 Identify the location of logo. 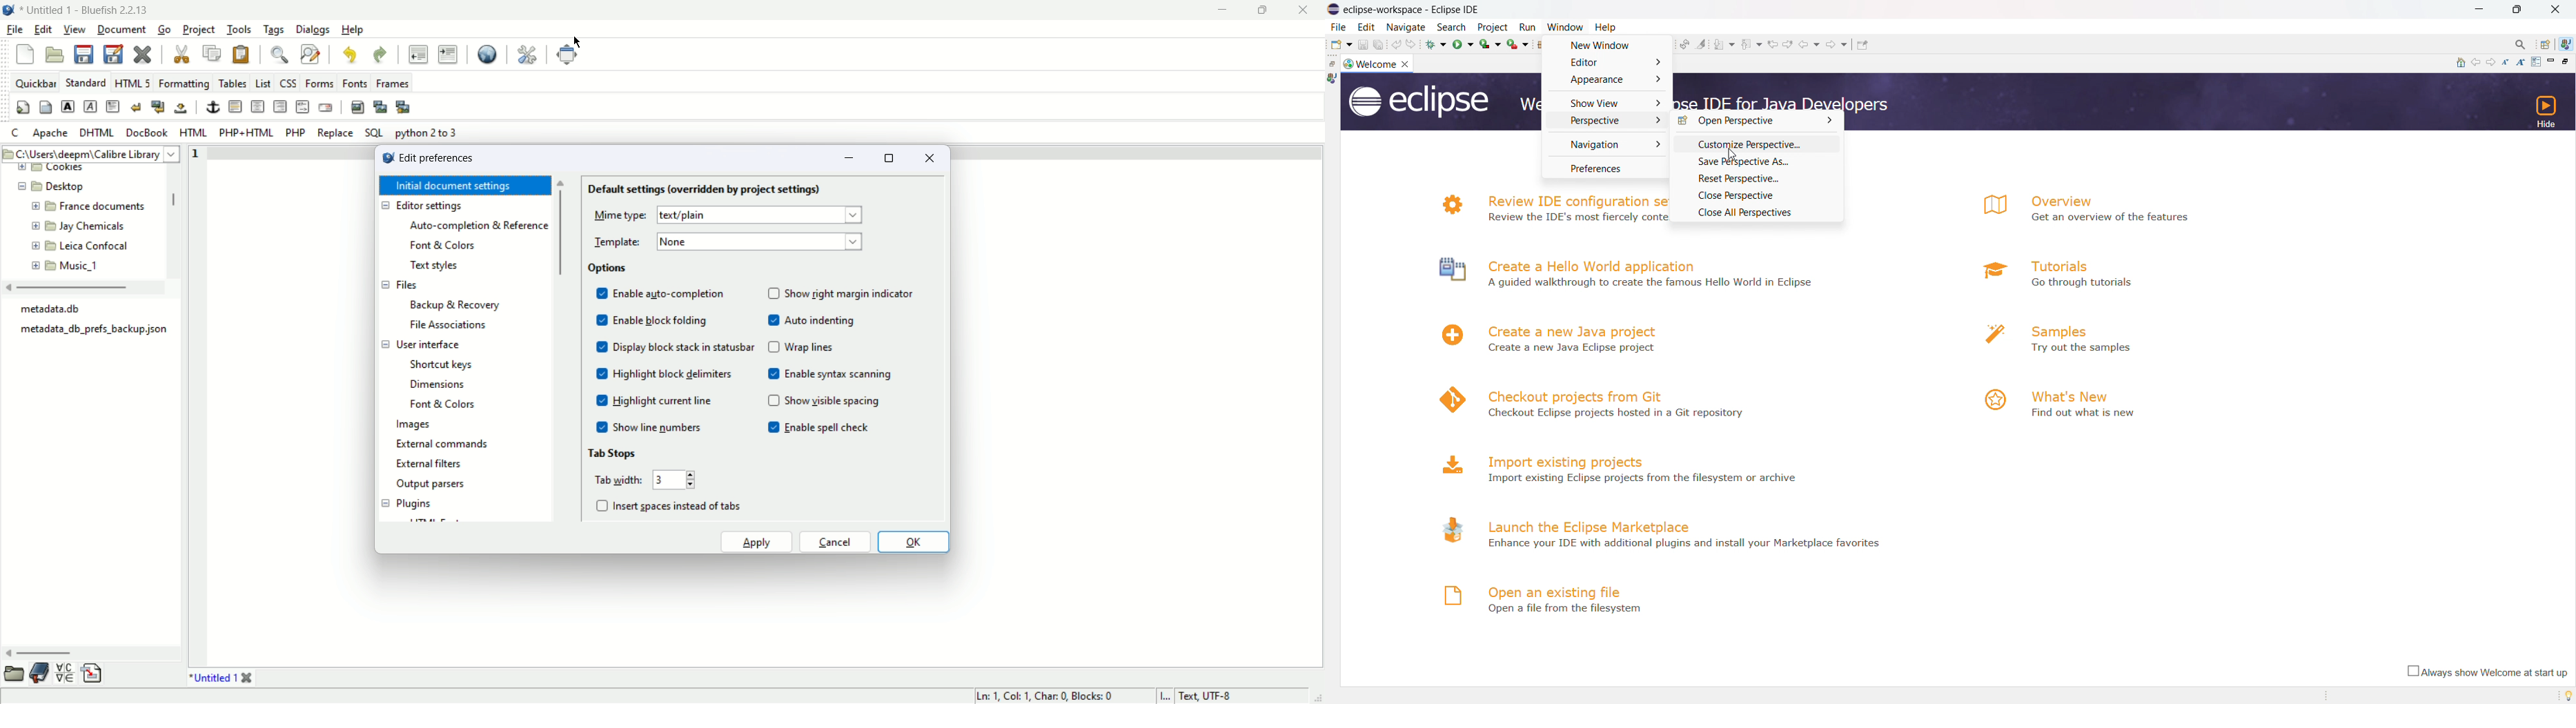
(1449, 529).